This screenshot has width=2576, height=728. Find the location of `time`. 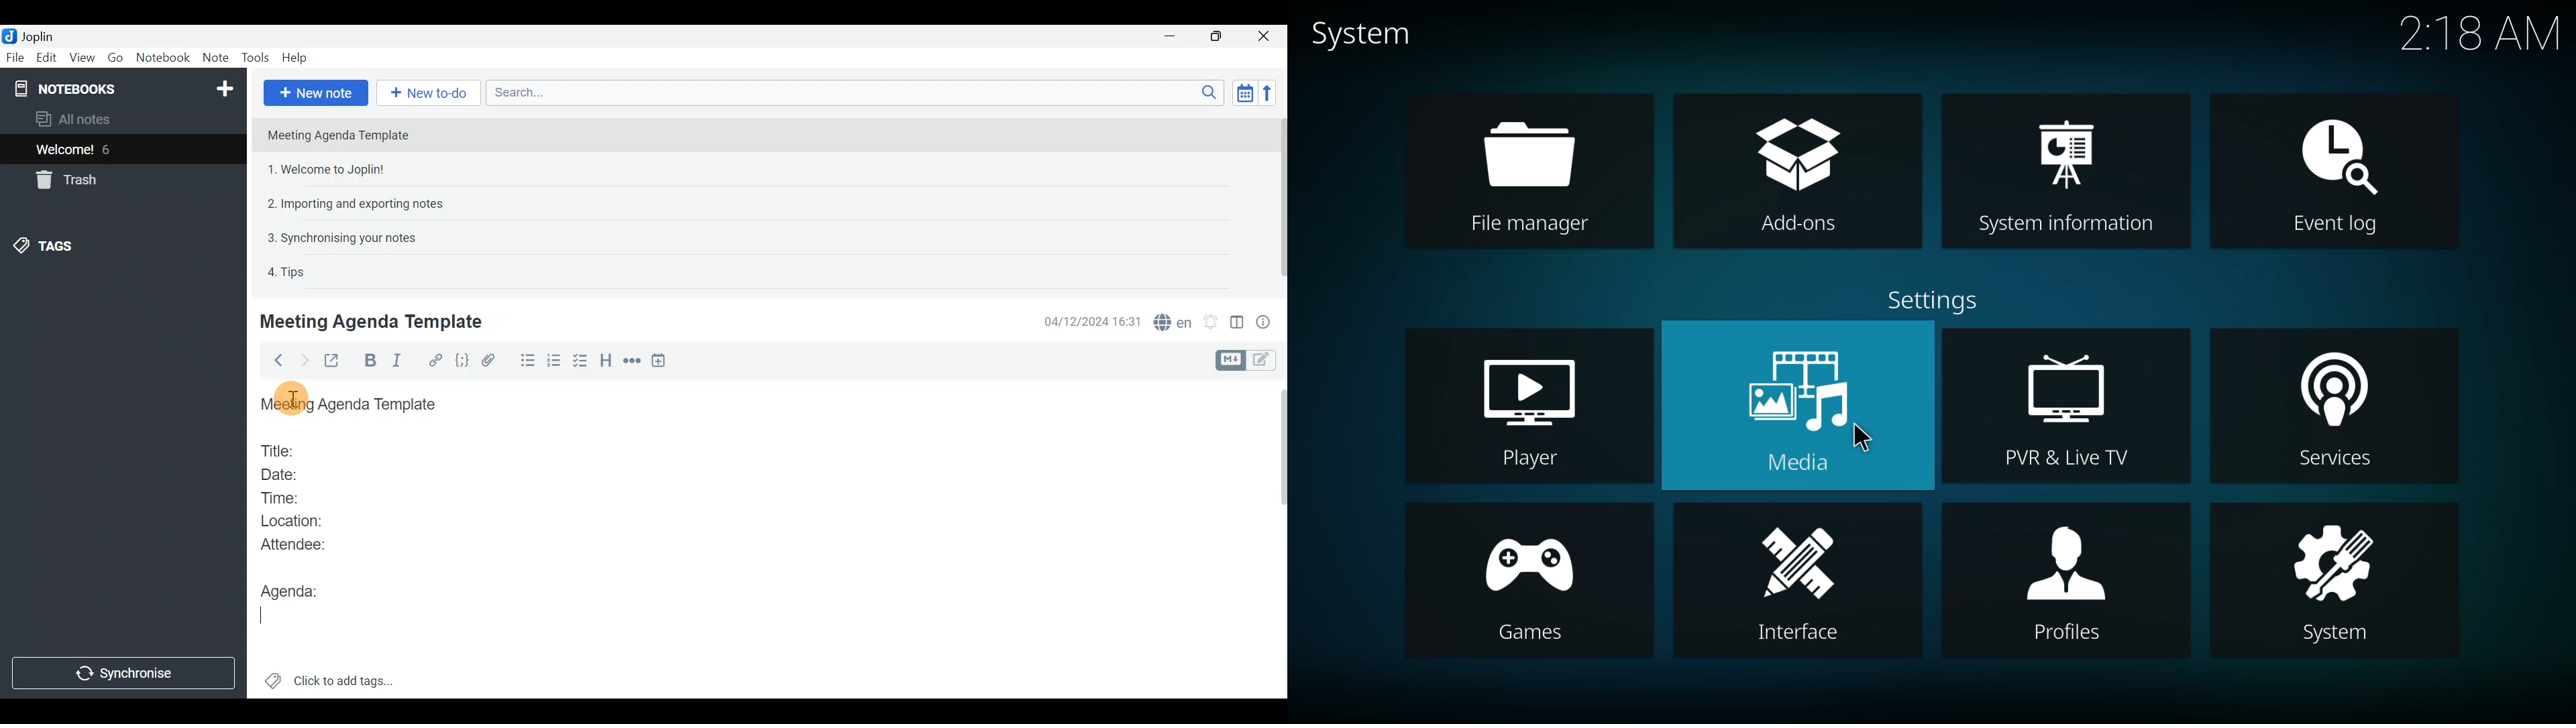

time is located at coordinates (2478, 33).